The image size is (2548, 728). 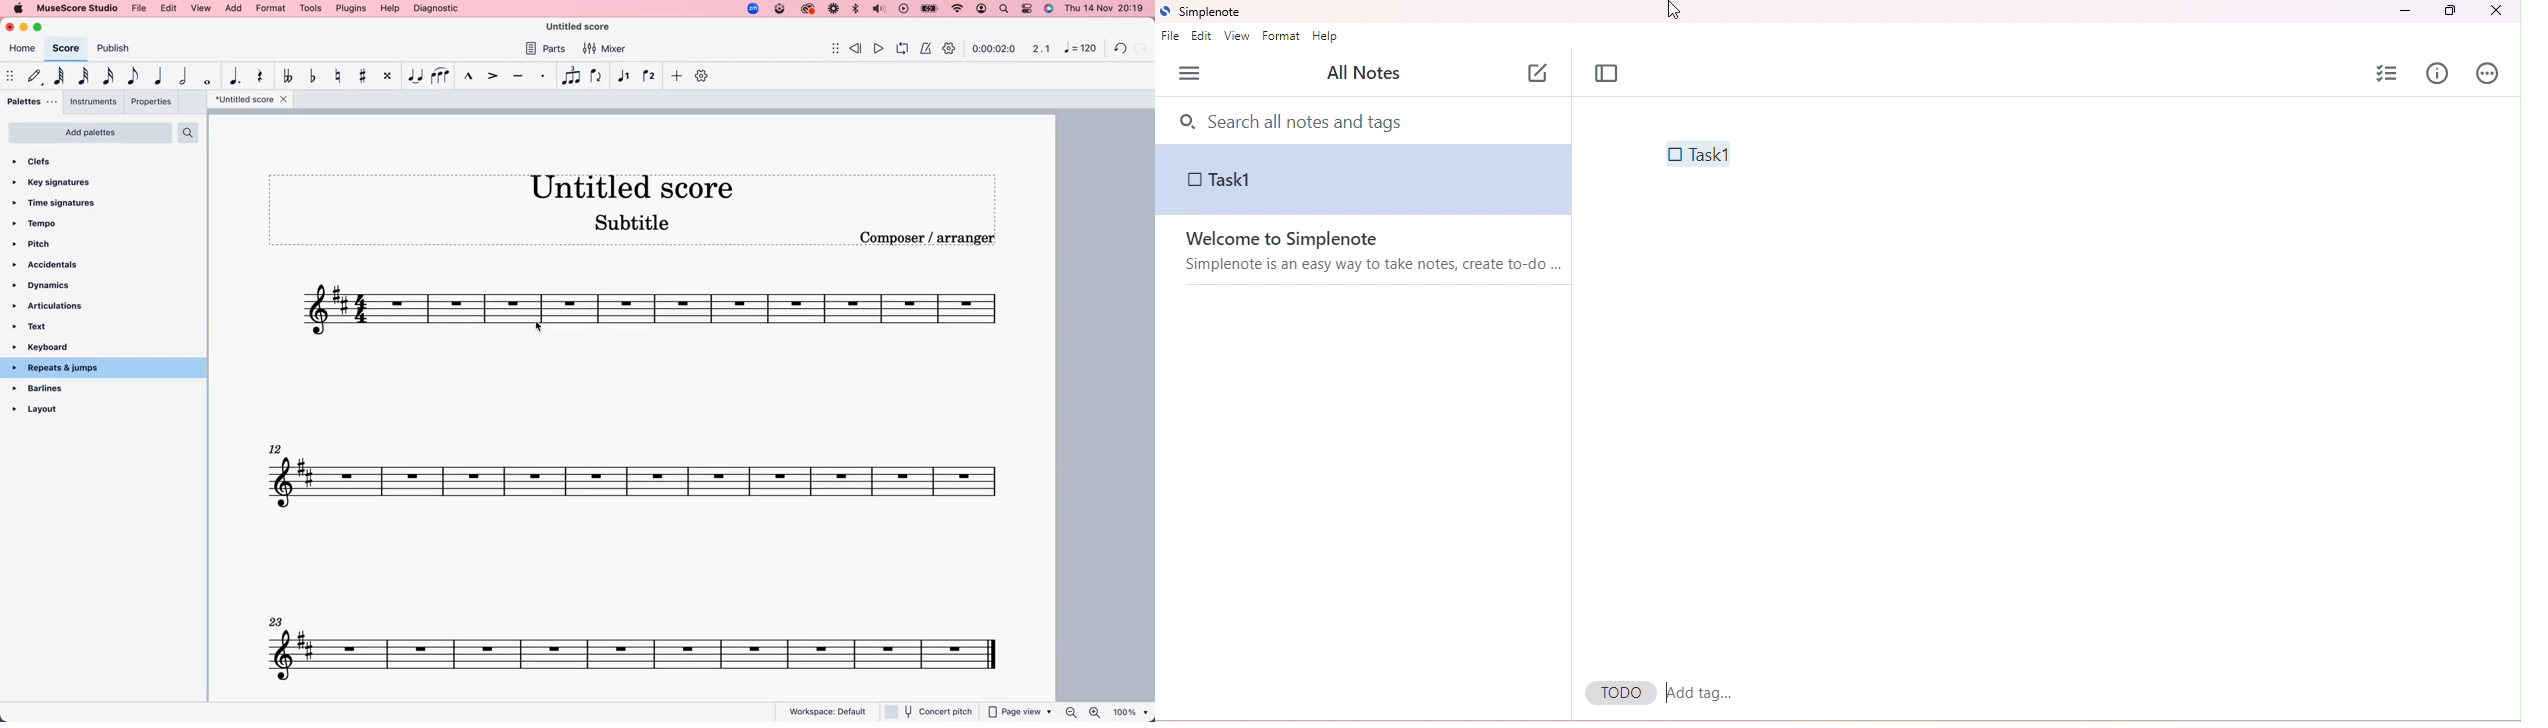 What do you see at coordinates (2389, 73) in the screenshot?
I see `insert checklist` at bounding box center [2389, 73].